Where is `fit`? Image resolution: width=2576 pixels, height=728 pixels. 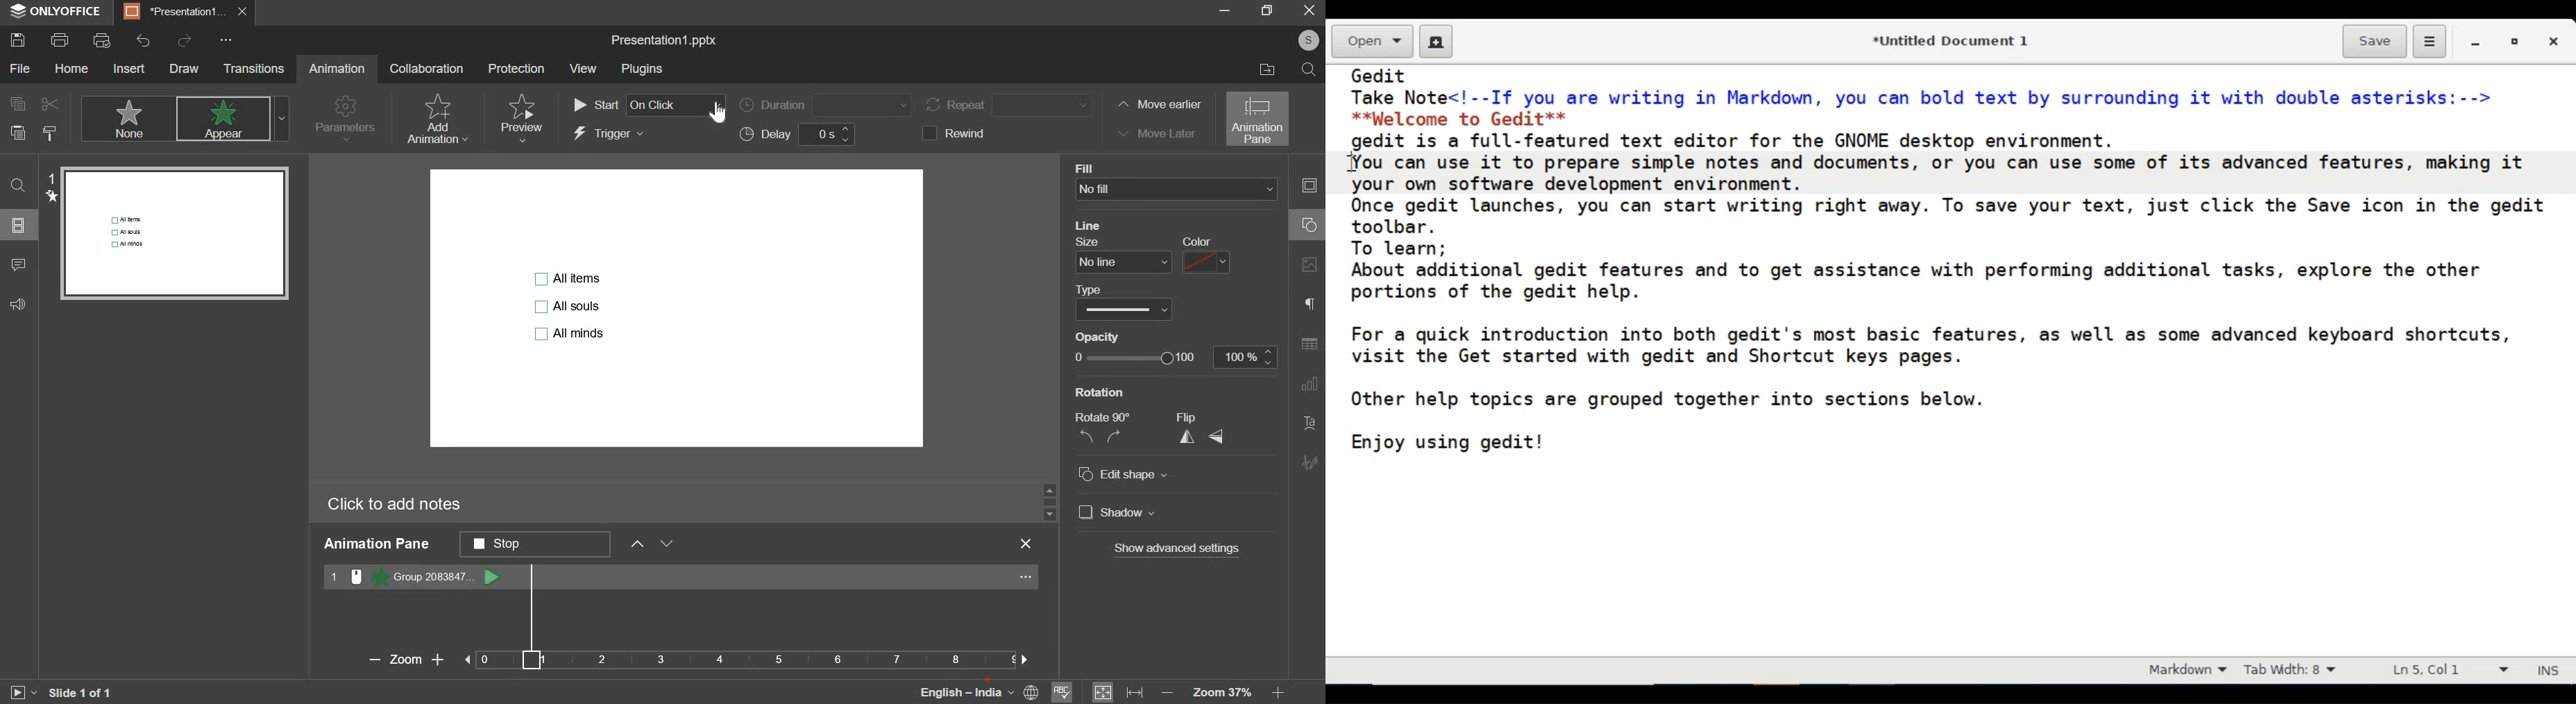 fit is located at coordinates (1118, 691).